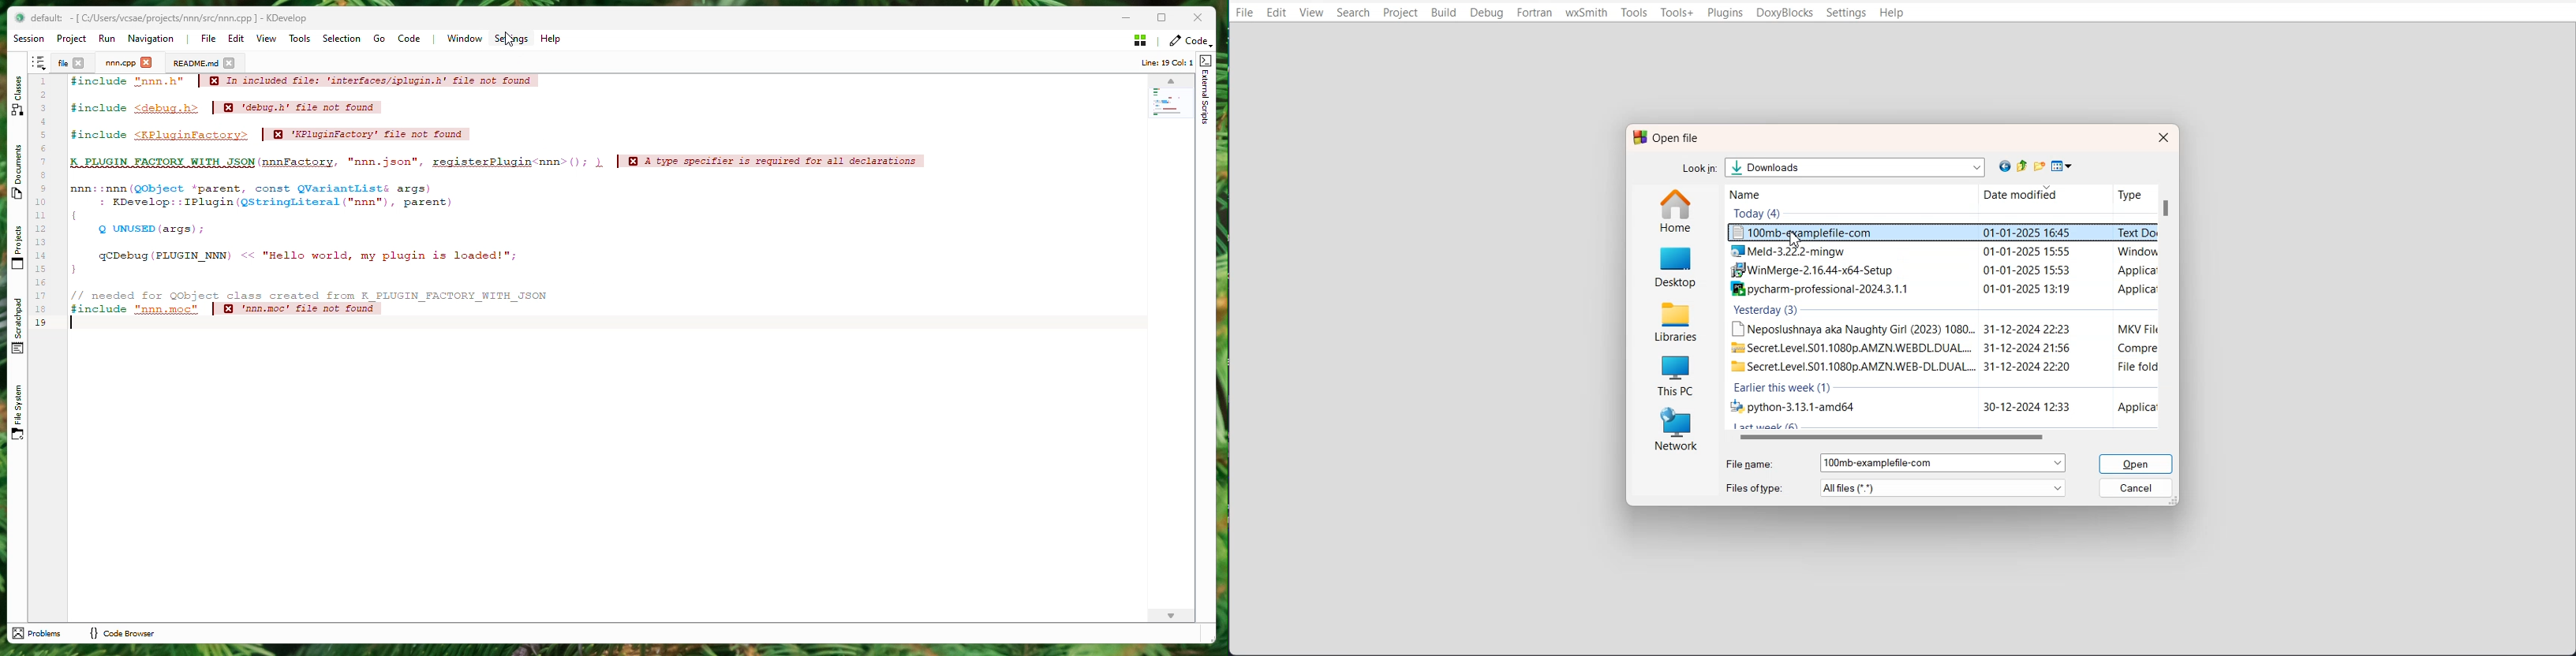  Describe the element at coordinates (71, 39) in the screenshot. I see `Project` at that location.